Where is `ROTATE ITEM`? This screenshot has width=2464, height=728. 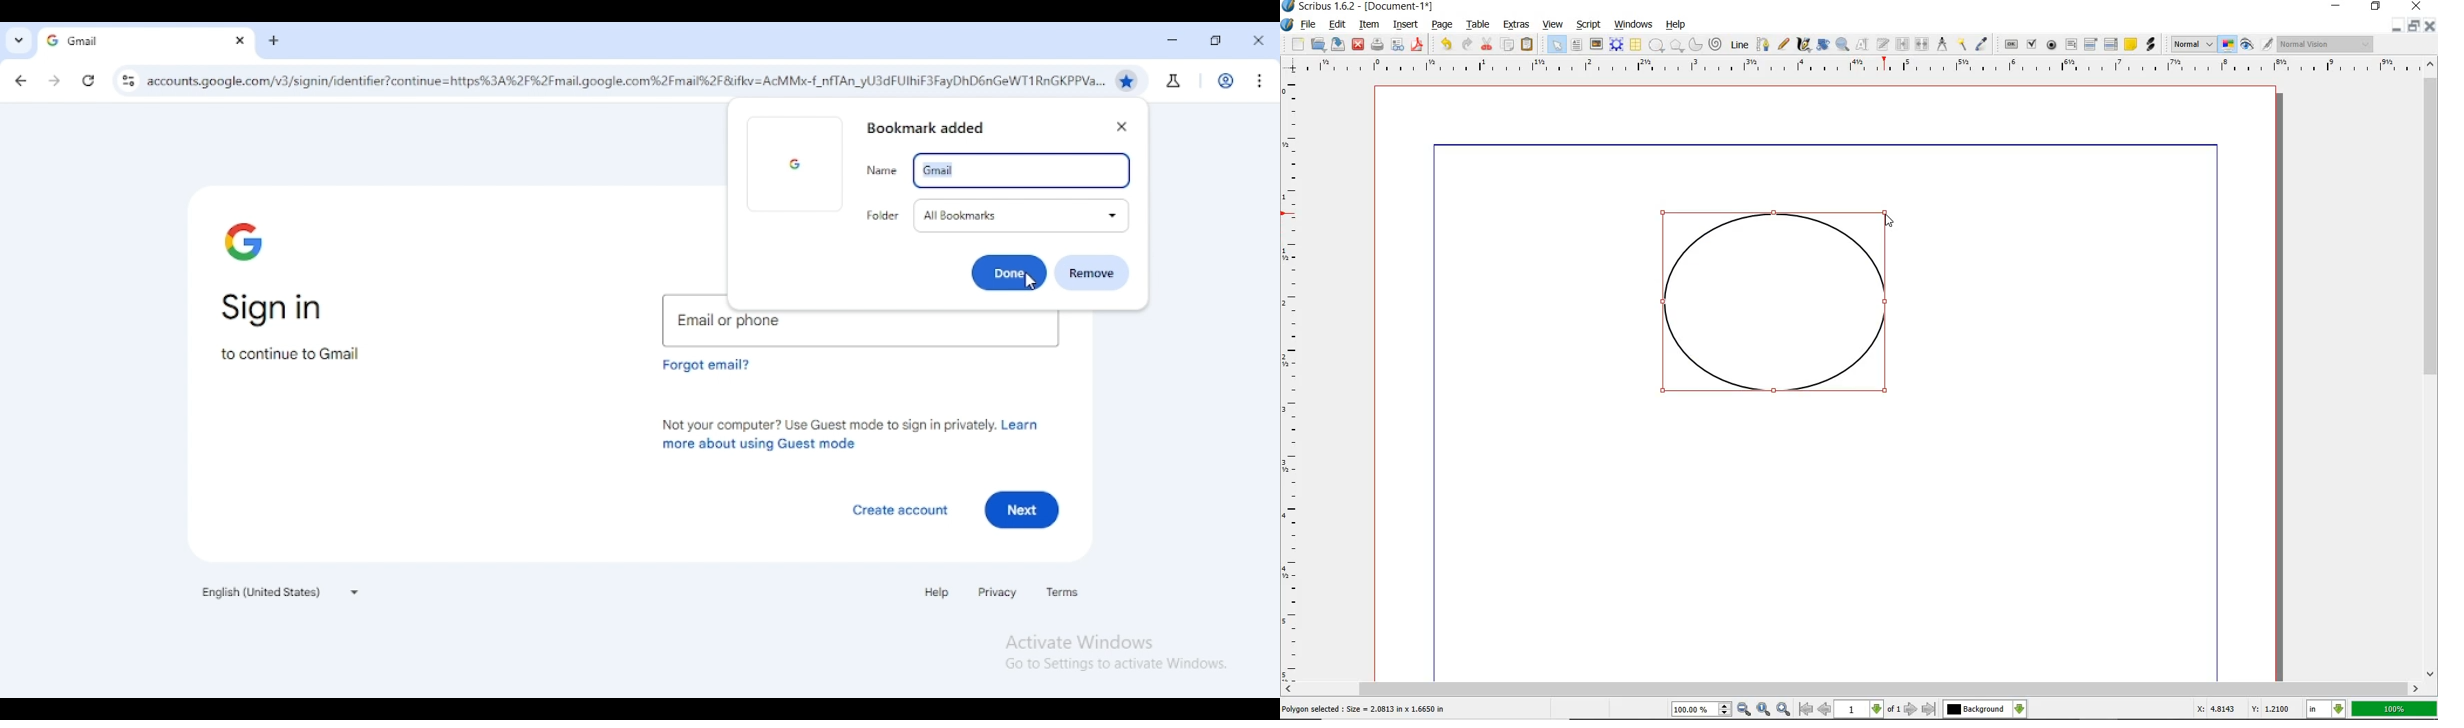
ROTATE ITEM is located at coordinates (1822, 43).